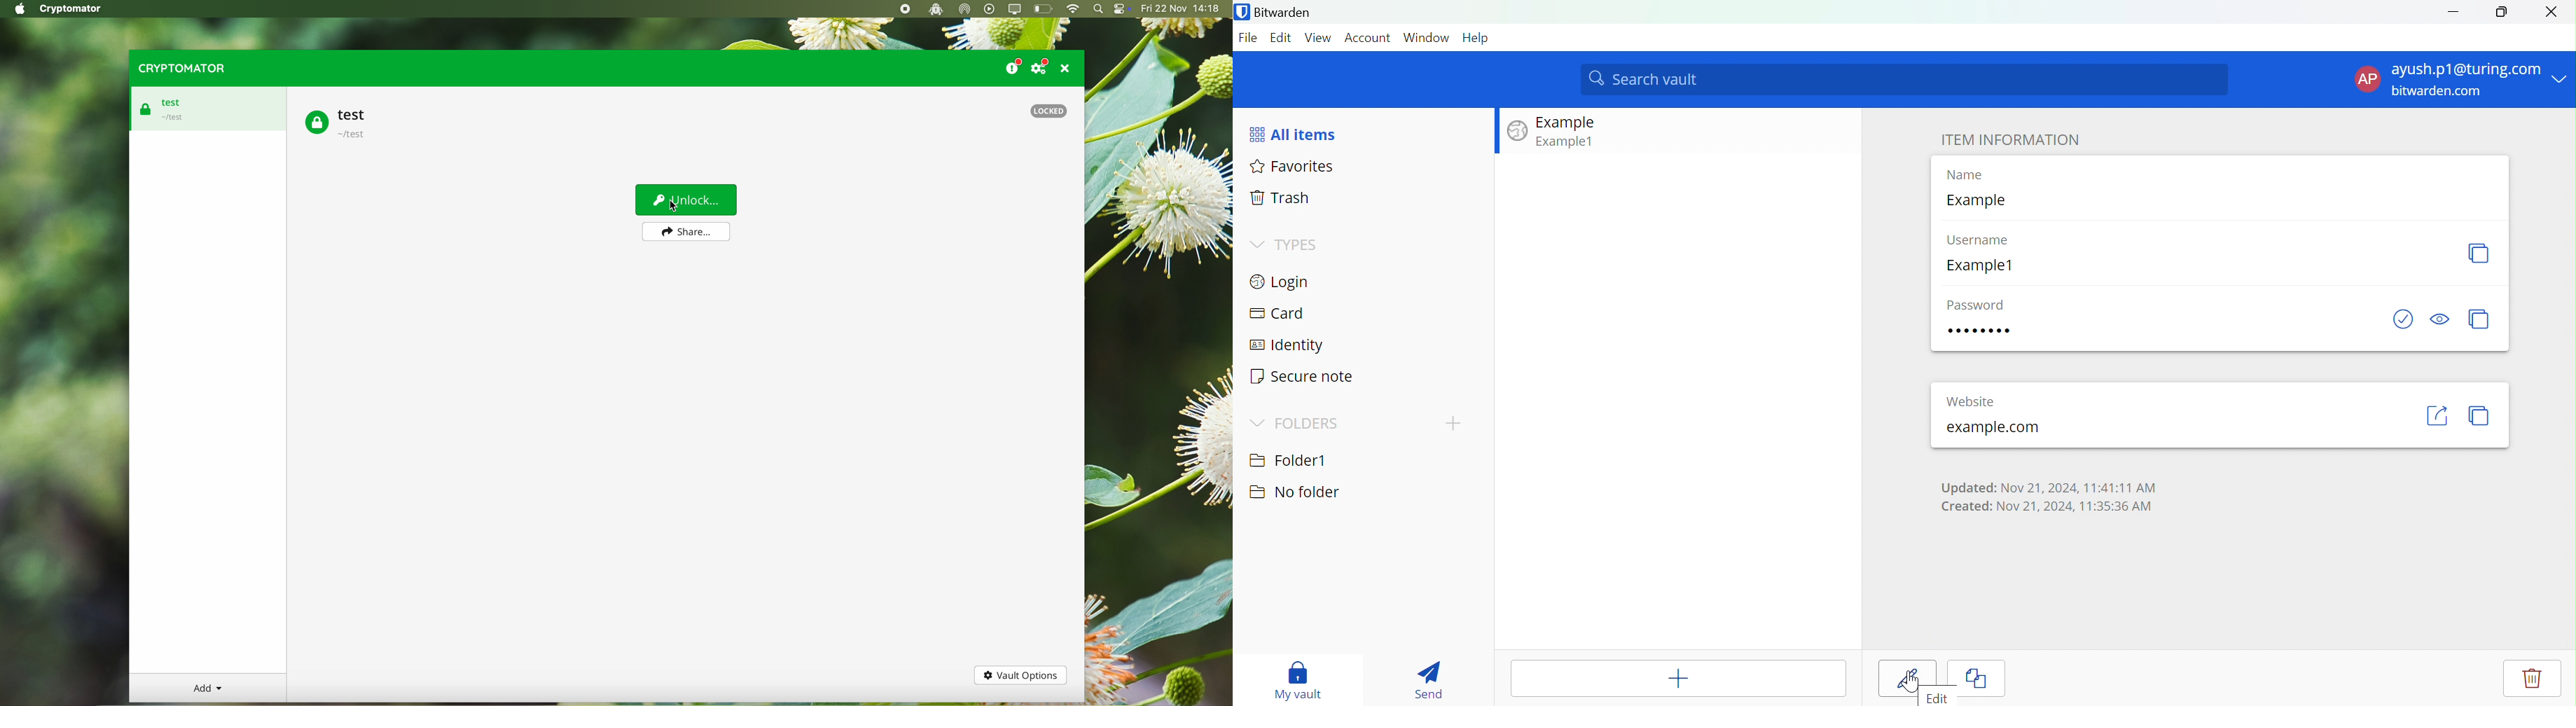 This screenshot has width=2576, height=728. Describe the element at coordinates (1255, 243) in the screenshot. I see `Drop Down` at that location.